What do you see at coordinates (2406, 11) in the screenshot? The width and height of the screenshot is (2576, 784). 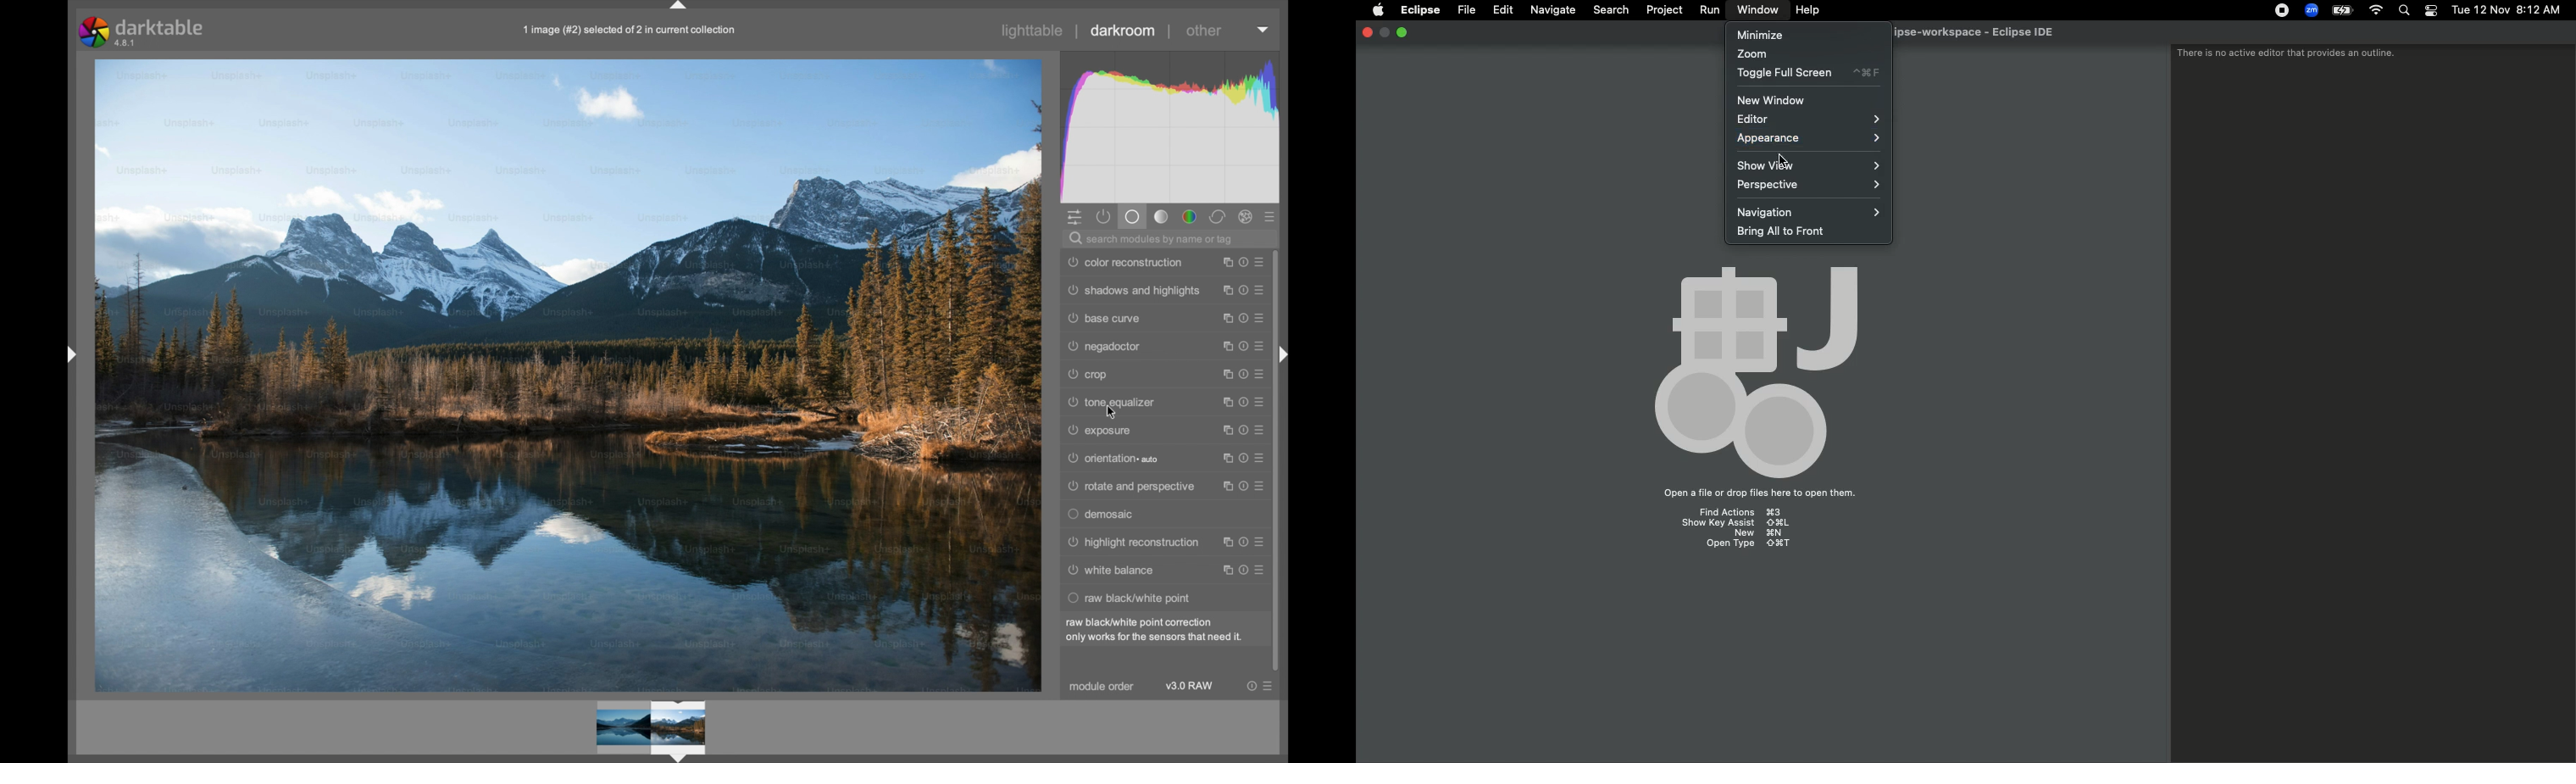 I see `Search` at bounding box center [2406, 11].